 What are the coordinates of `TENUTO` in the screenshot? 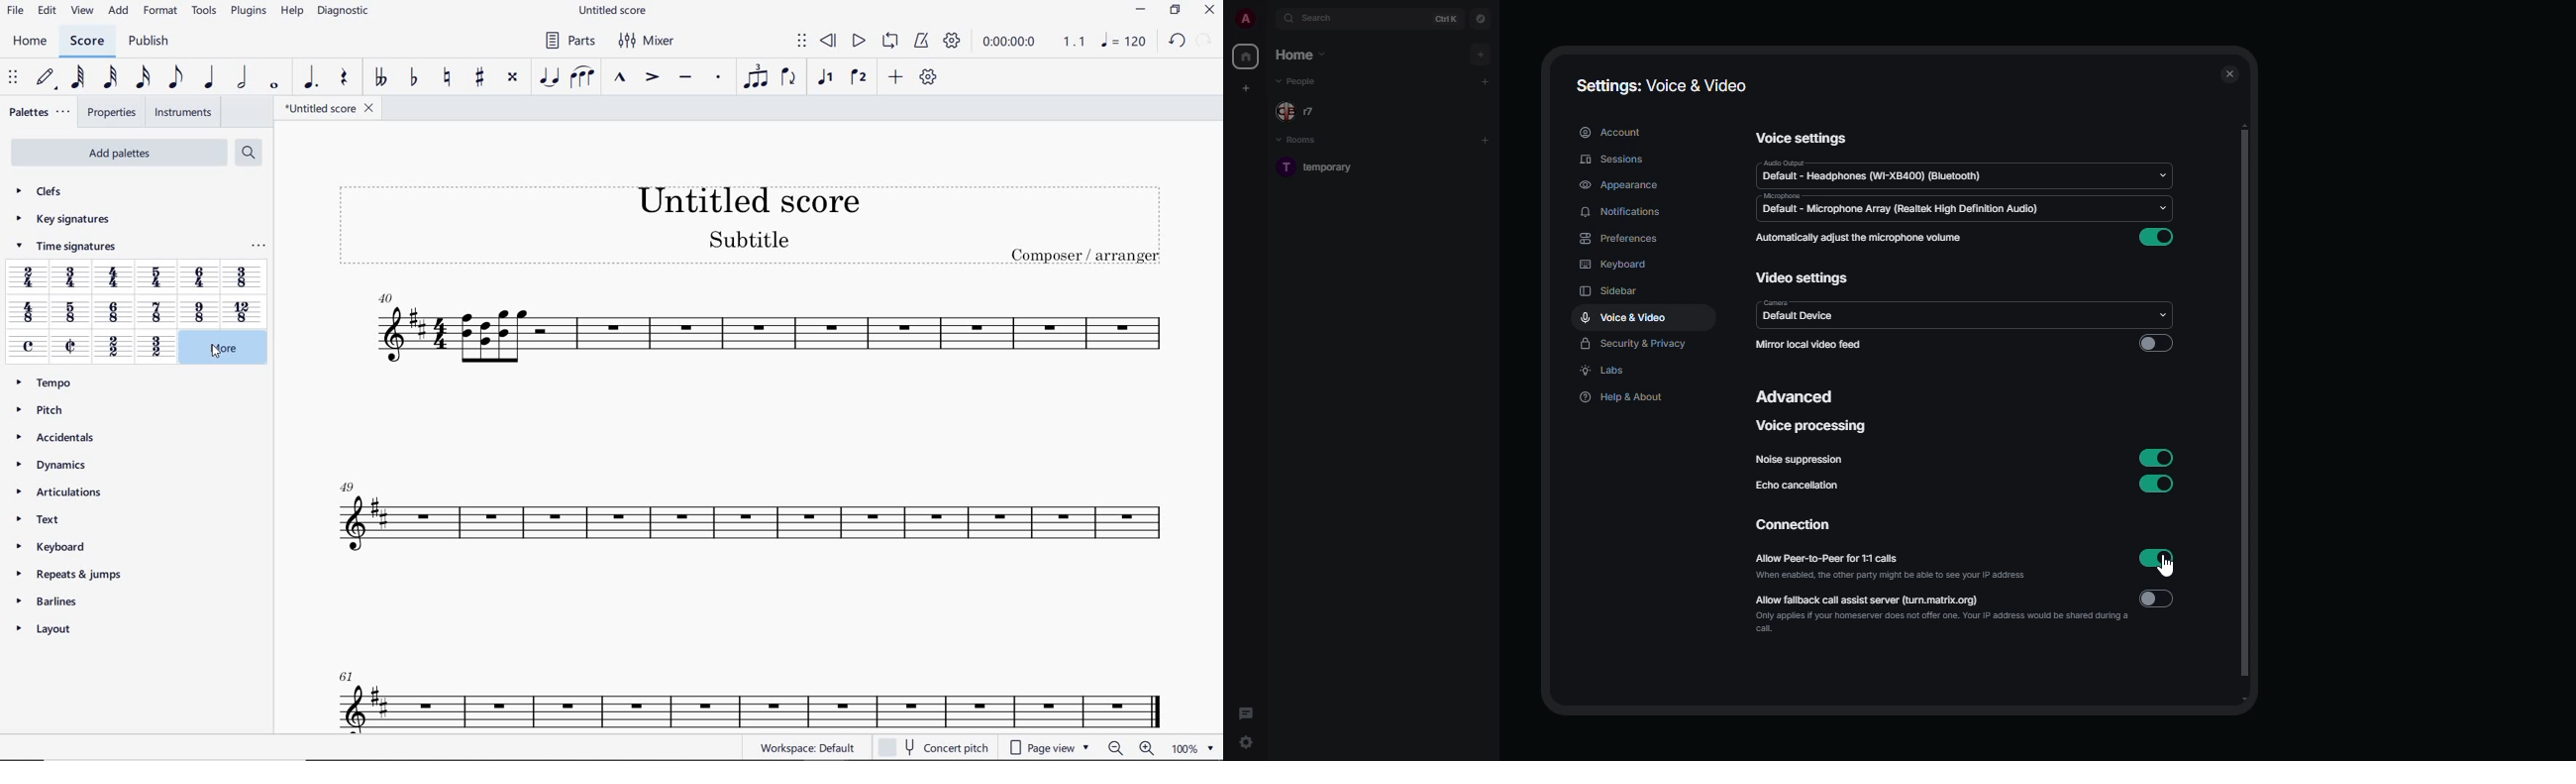 It's located at (685, 78).